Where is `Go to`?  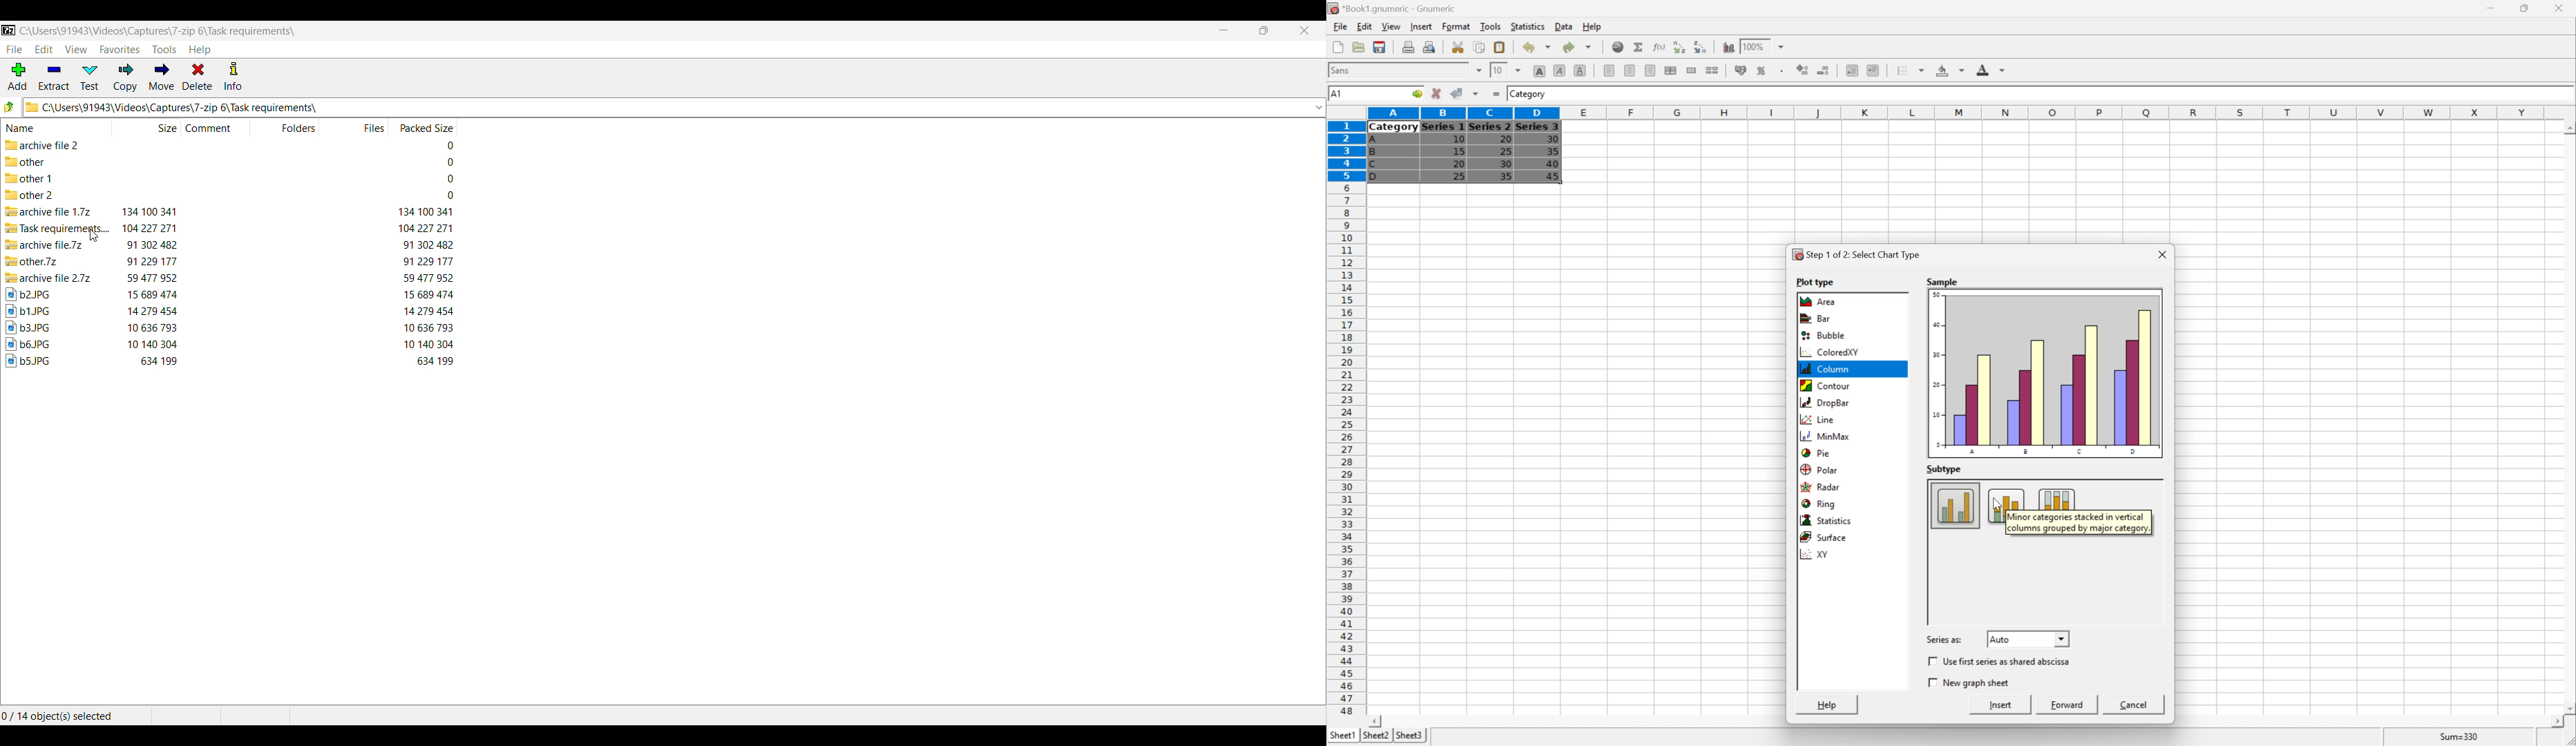
Go to is located at coordinates (1416, 93).